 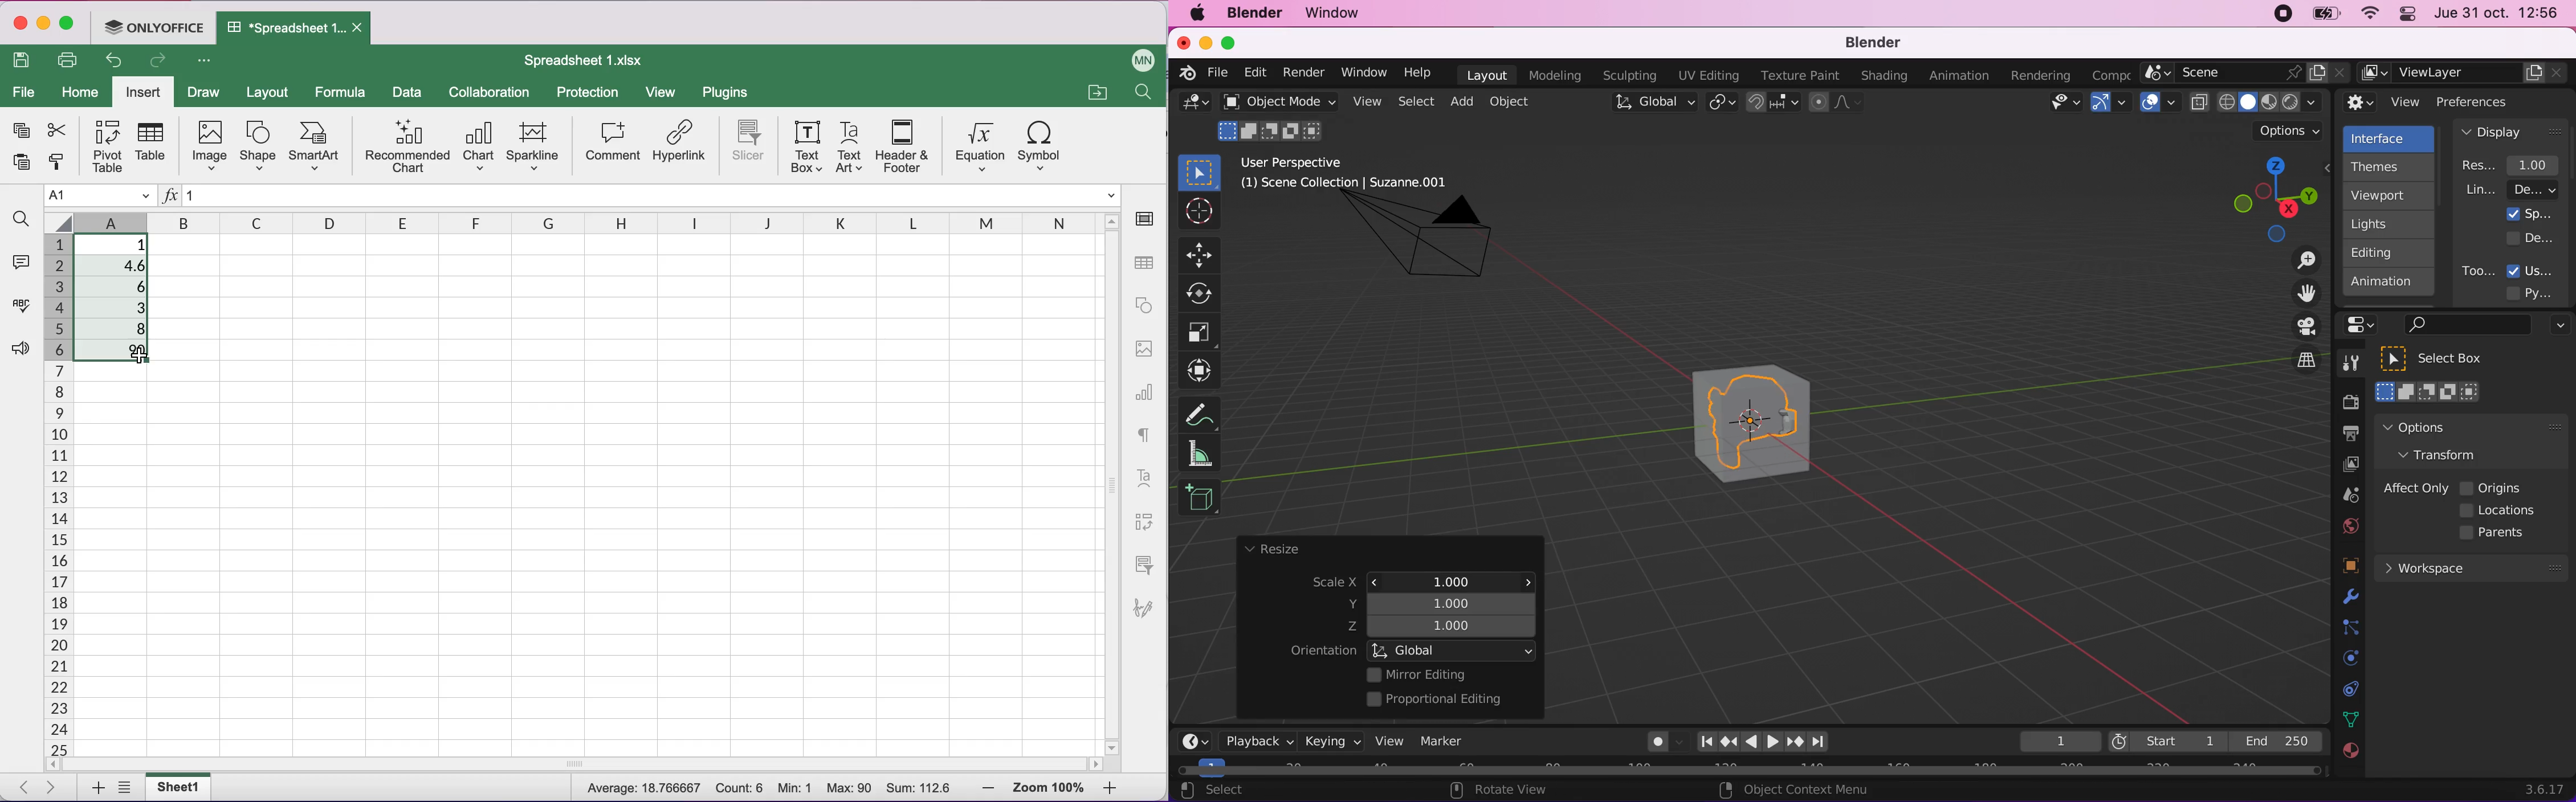 What do you see at coordinates (1797, 789) in the screenshot?
I see `object context menu` at bounding box center [1797, 789].